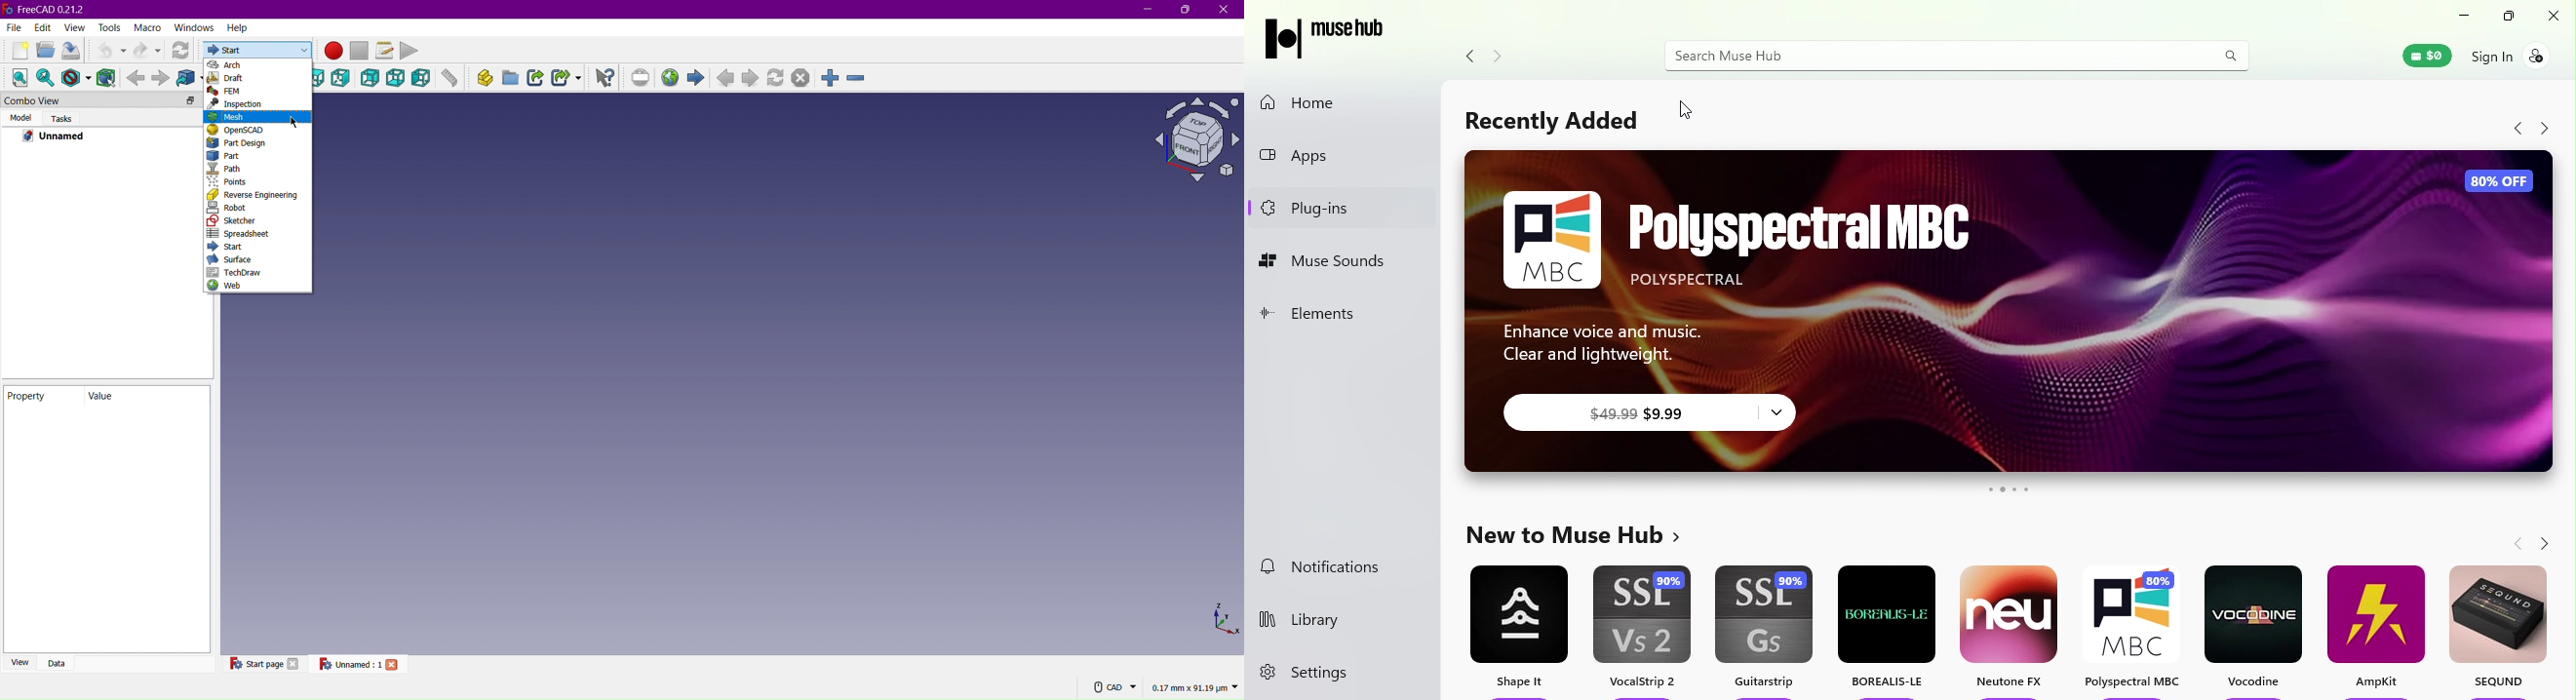 This screenshot has height=700, width=2576. Describe the element at coordinates (259, 80) in the screenshot. I see `Draft` at that location.